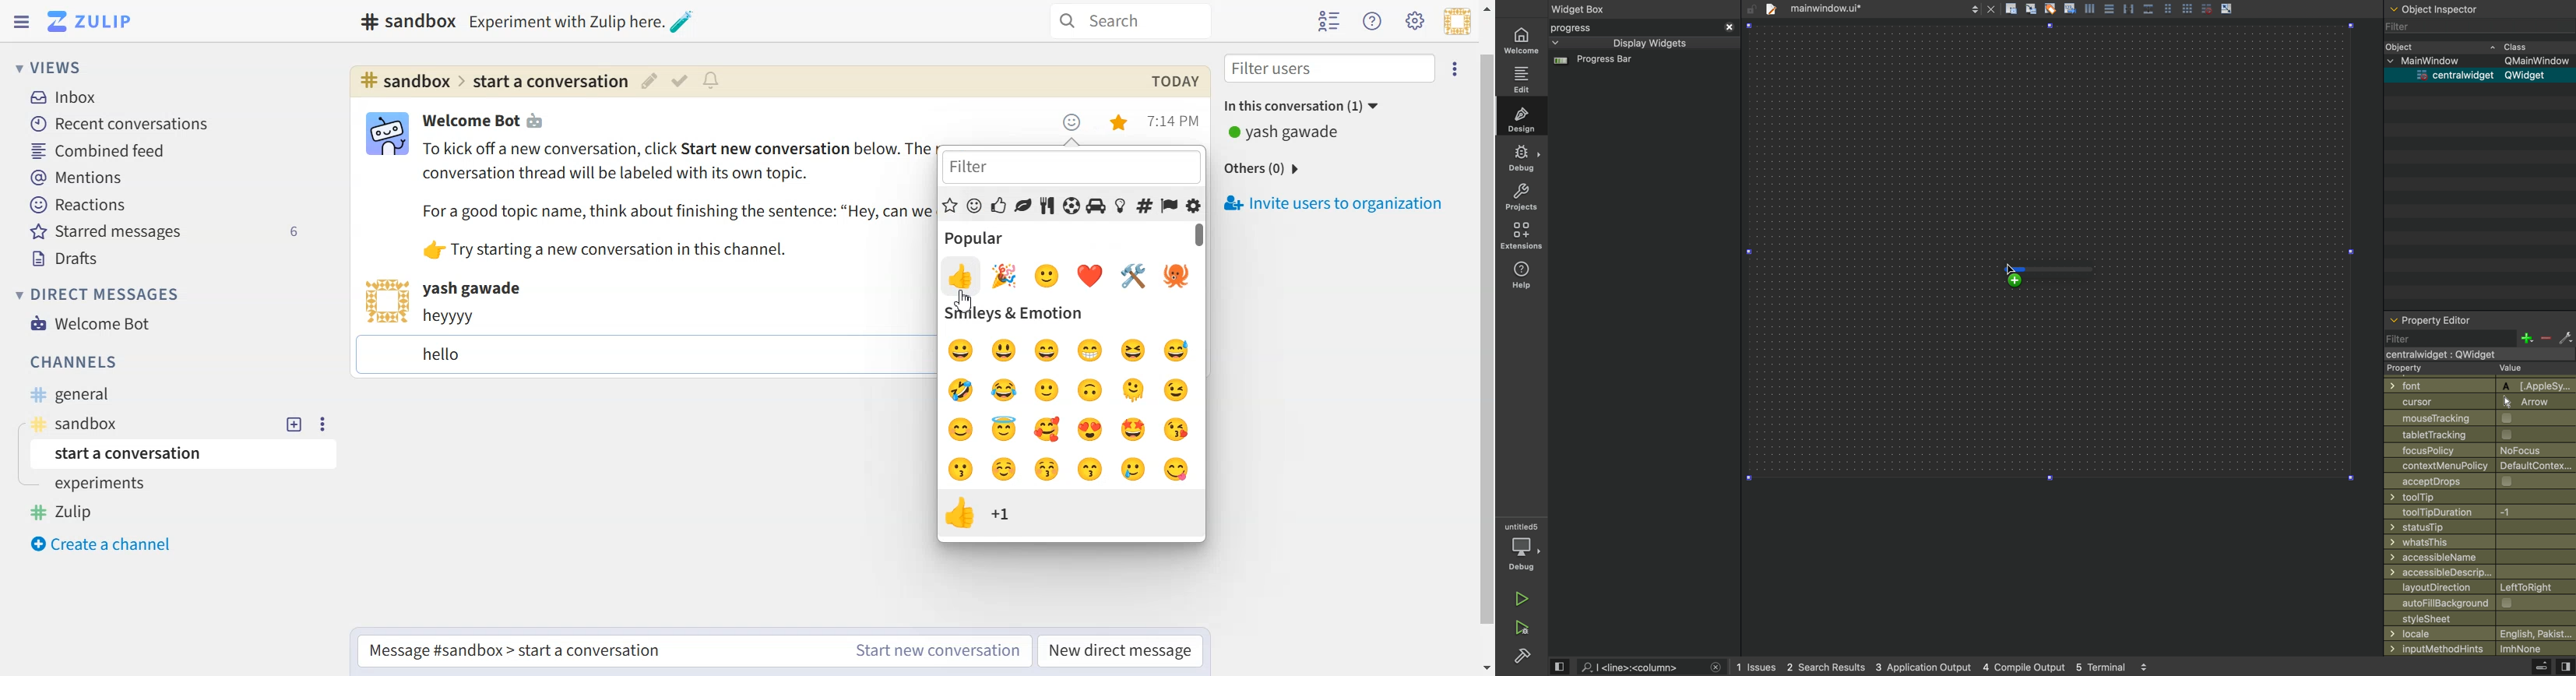 The height and width of the screenshot is (700, 2576). I want to click on heart kiss, so click(1180, 431).